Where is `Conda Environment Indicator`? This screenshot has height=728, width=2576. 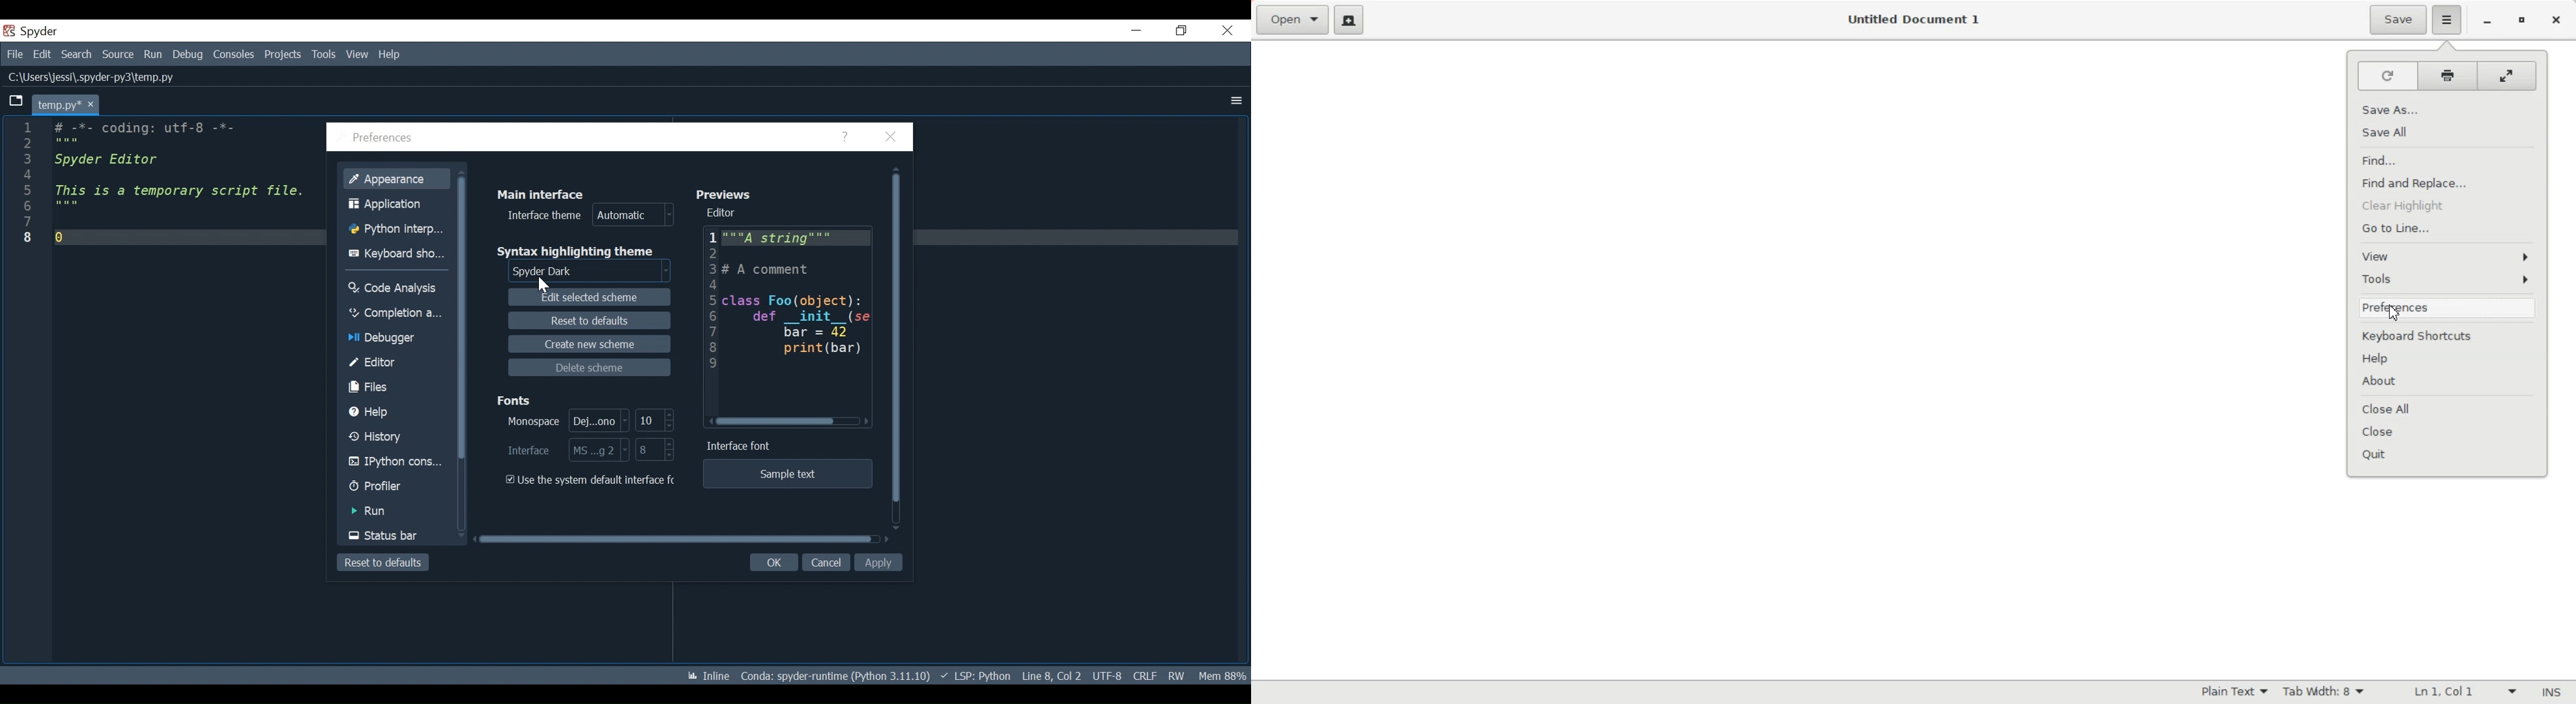 Conda Environment Indicator is located at coordinates (836, 674).